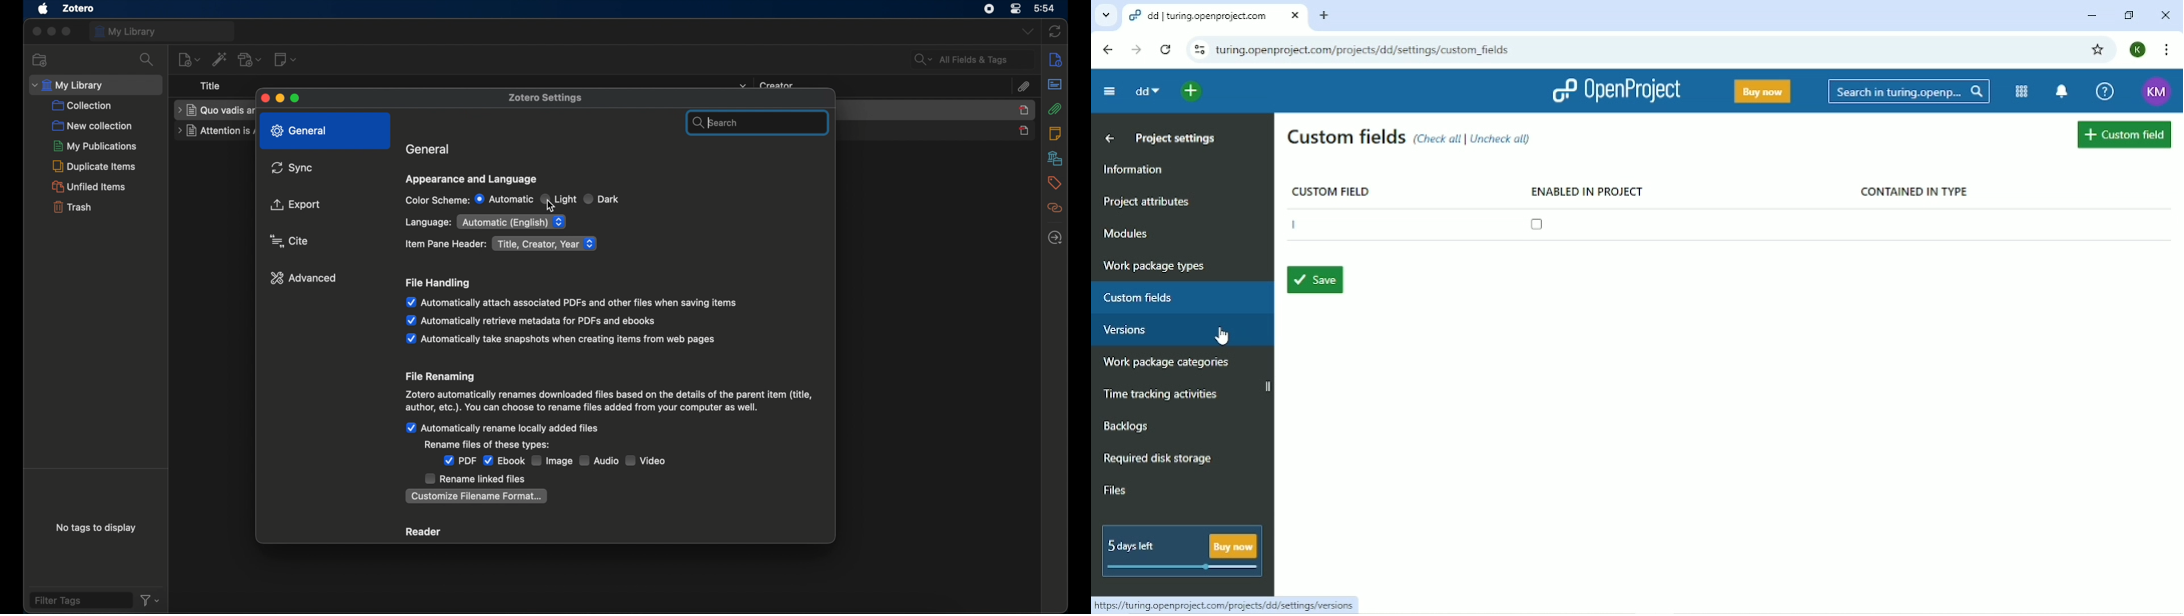 This screenshot has height=616, width=2184. I want to click on rename files of these types, so click(488, 445).